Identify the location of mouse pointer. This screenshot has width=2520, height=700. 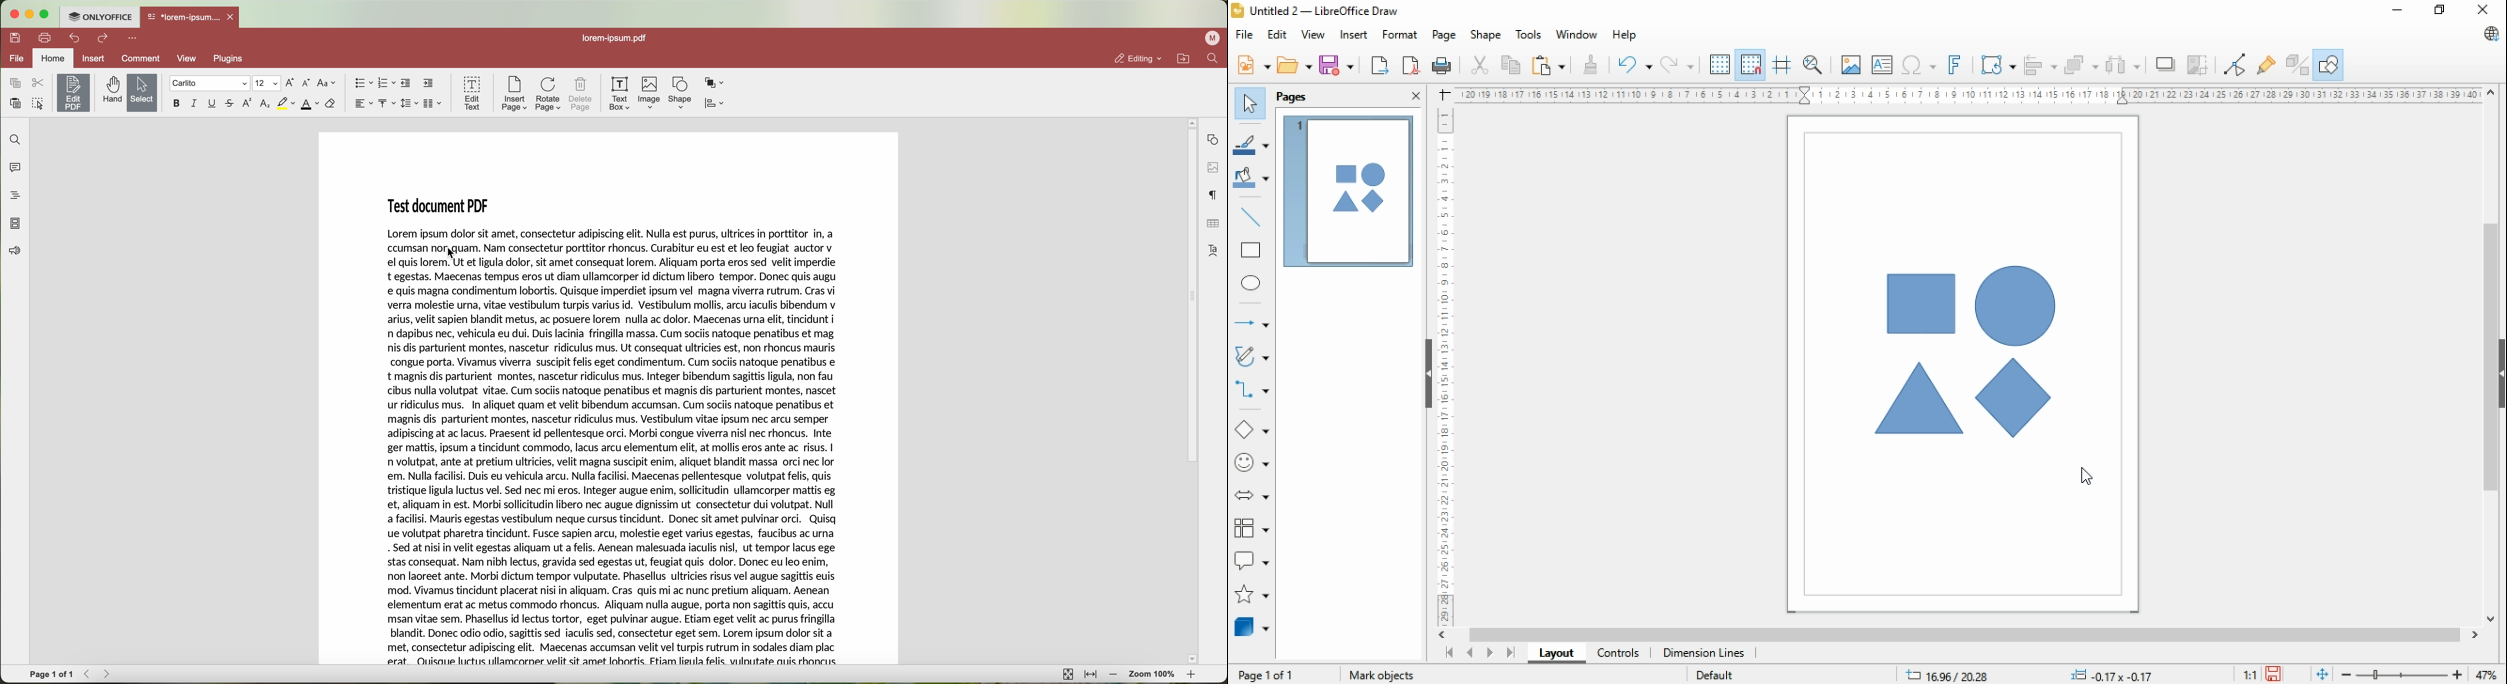
(2085, 478).